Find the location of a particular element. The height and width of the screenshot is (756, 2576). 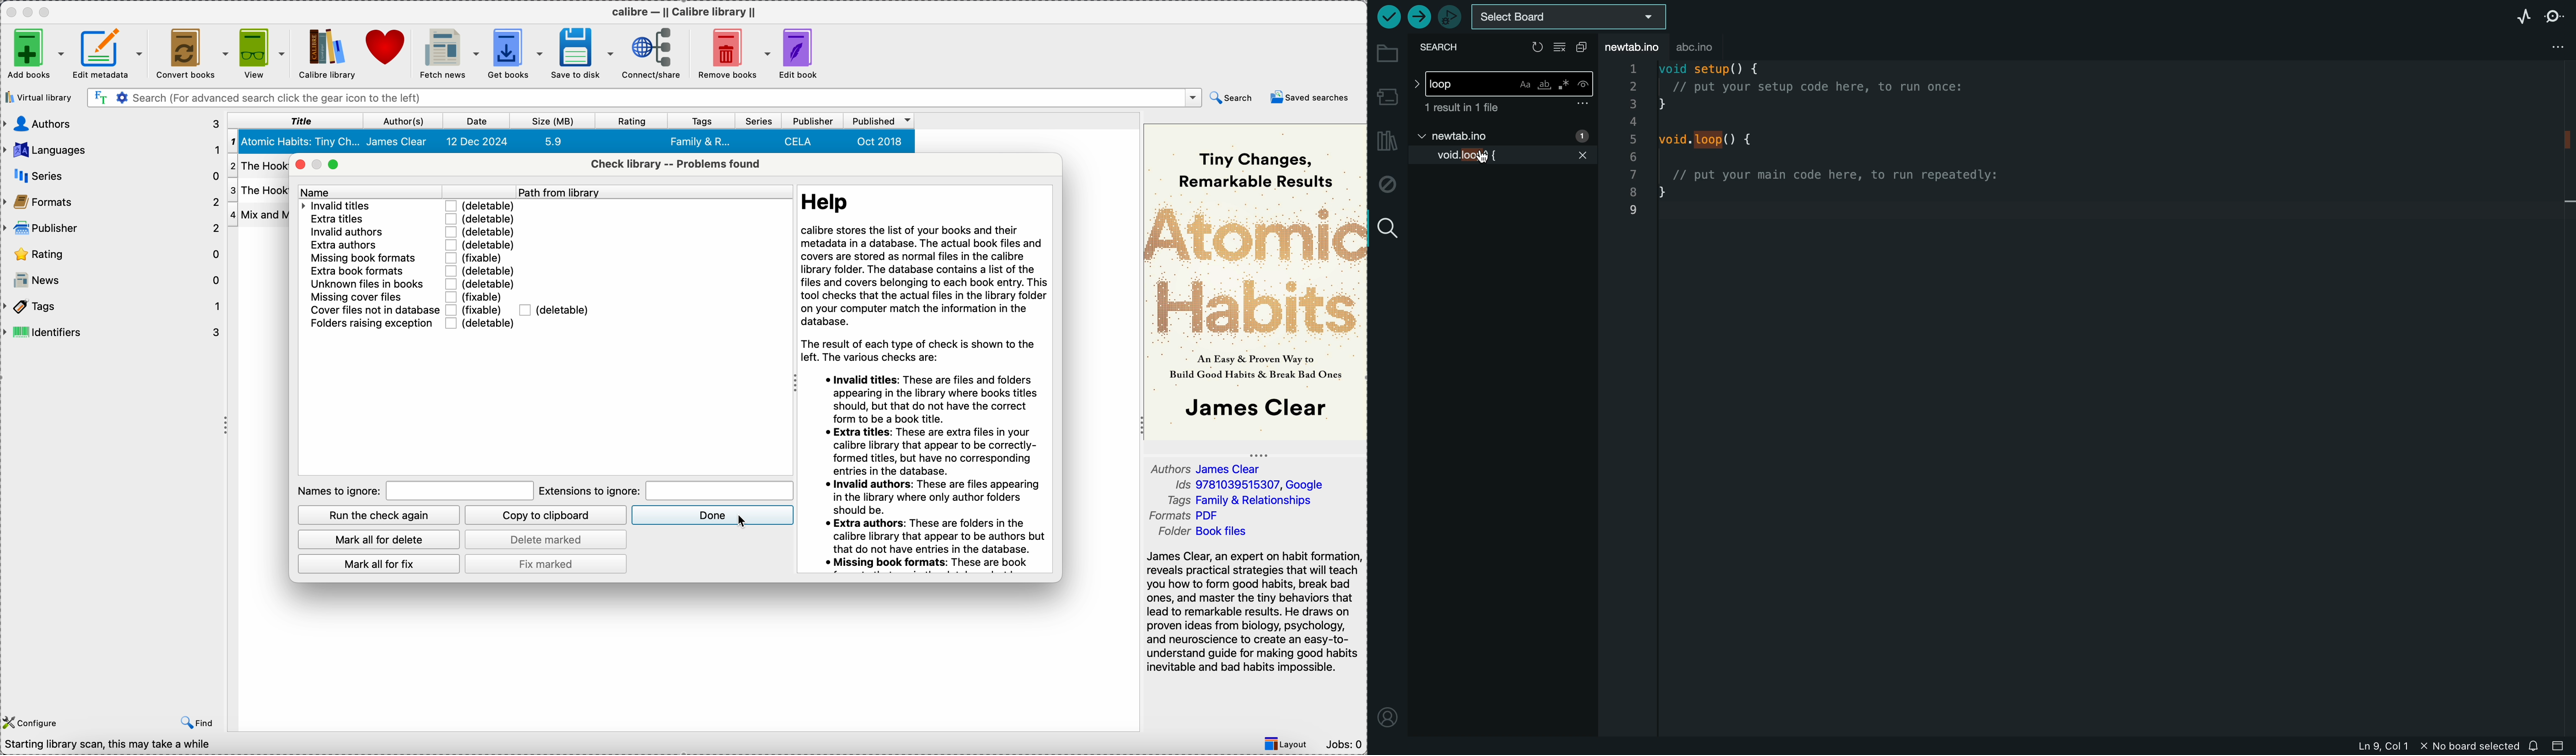

tags is located at coordinates (702, 121).